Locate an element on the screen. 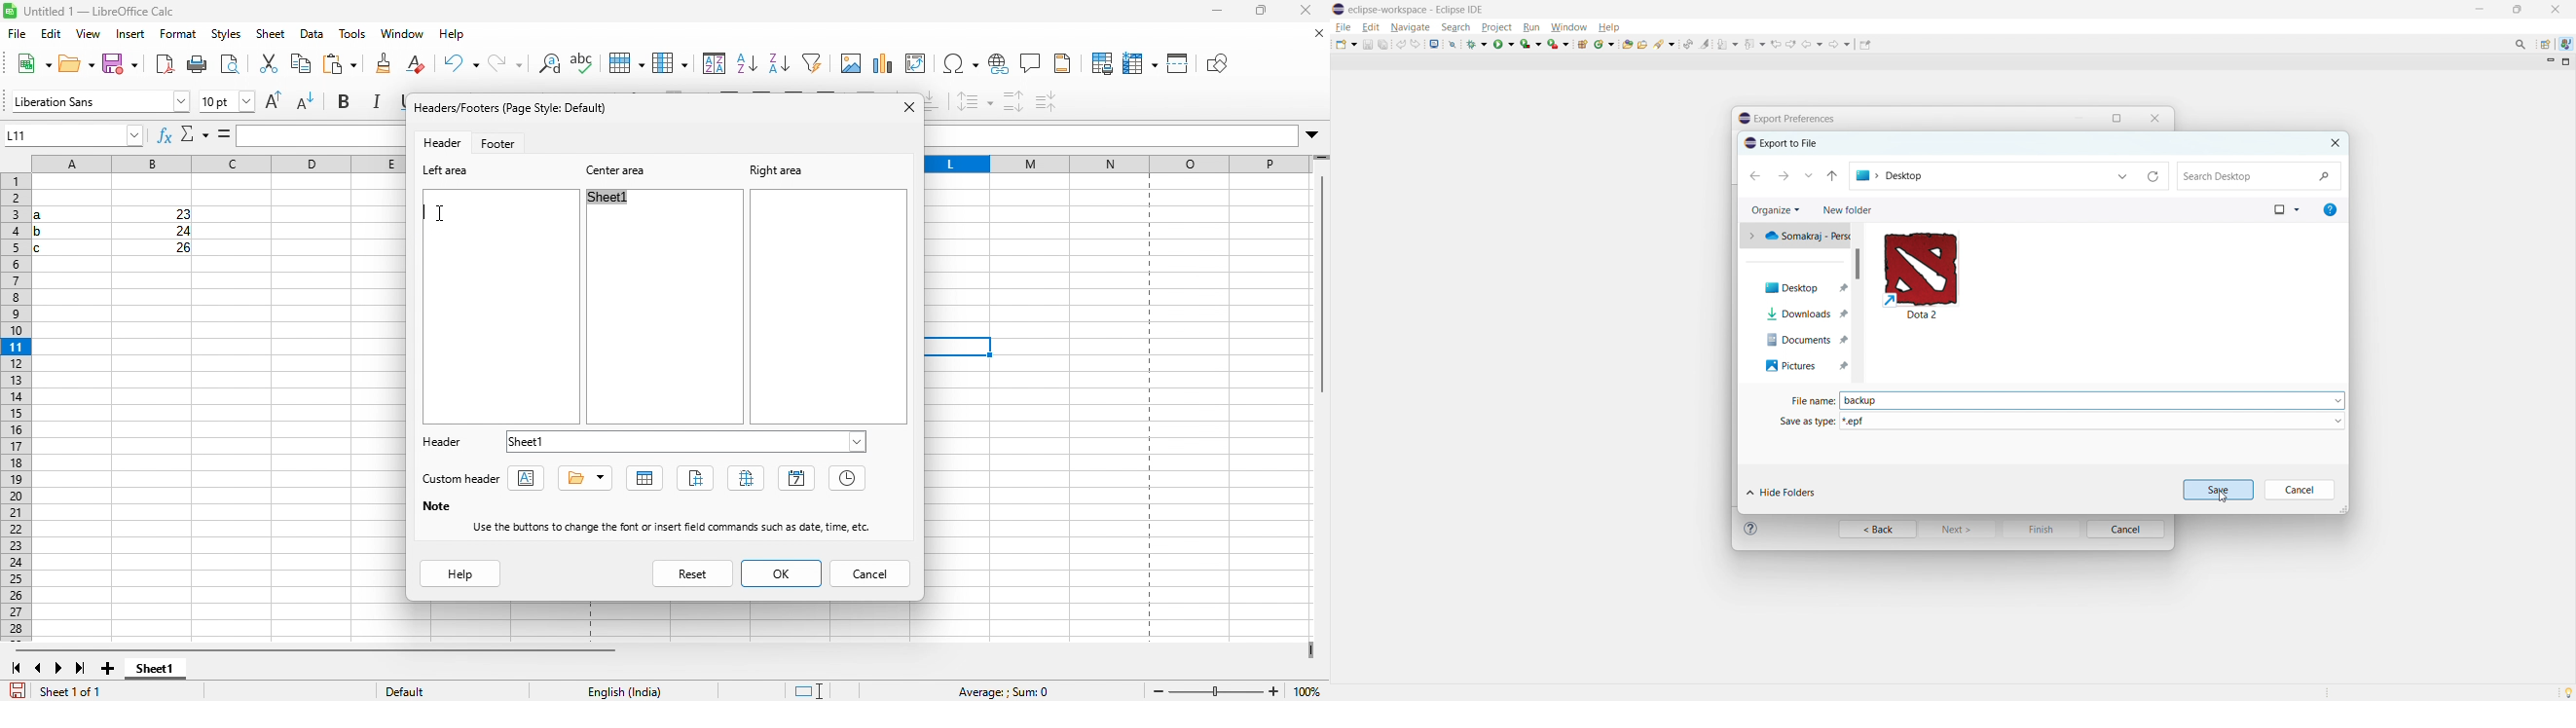 The image size is (2576, 728). set line spacing  is located at coordinates (975, 102).